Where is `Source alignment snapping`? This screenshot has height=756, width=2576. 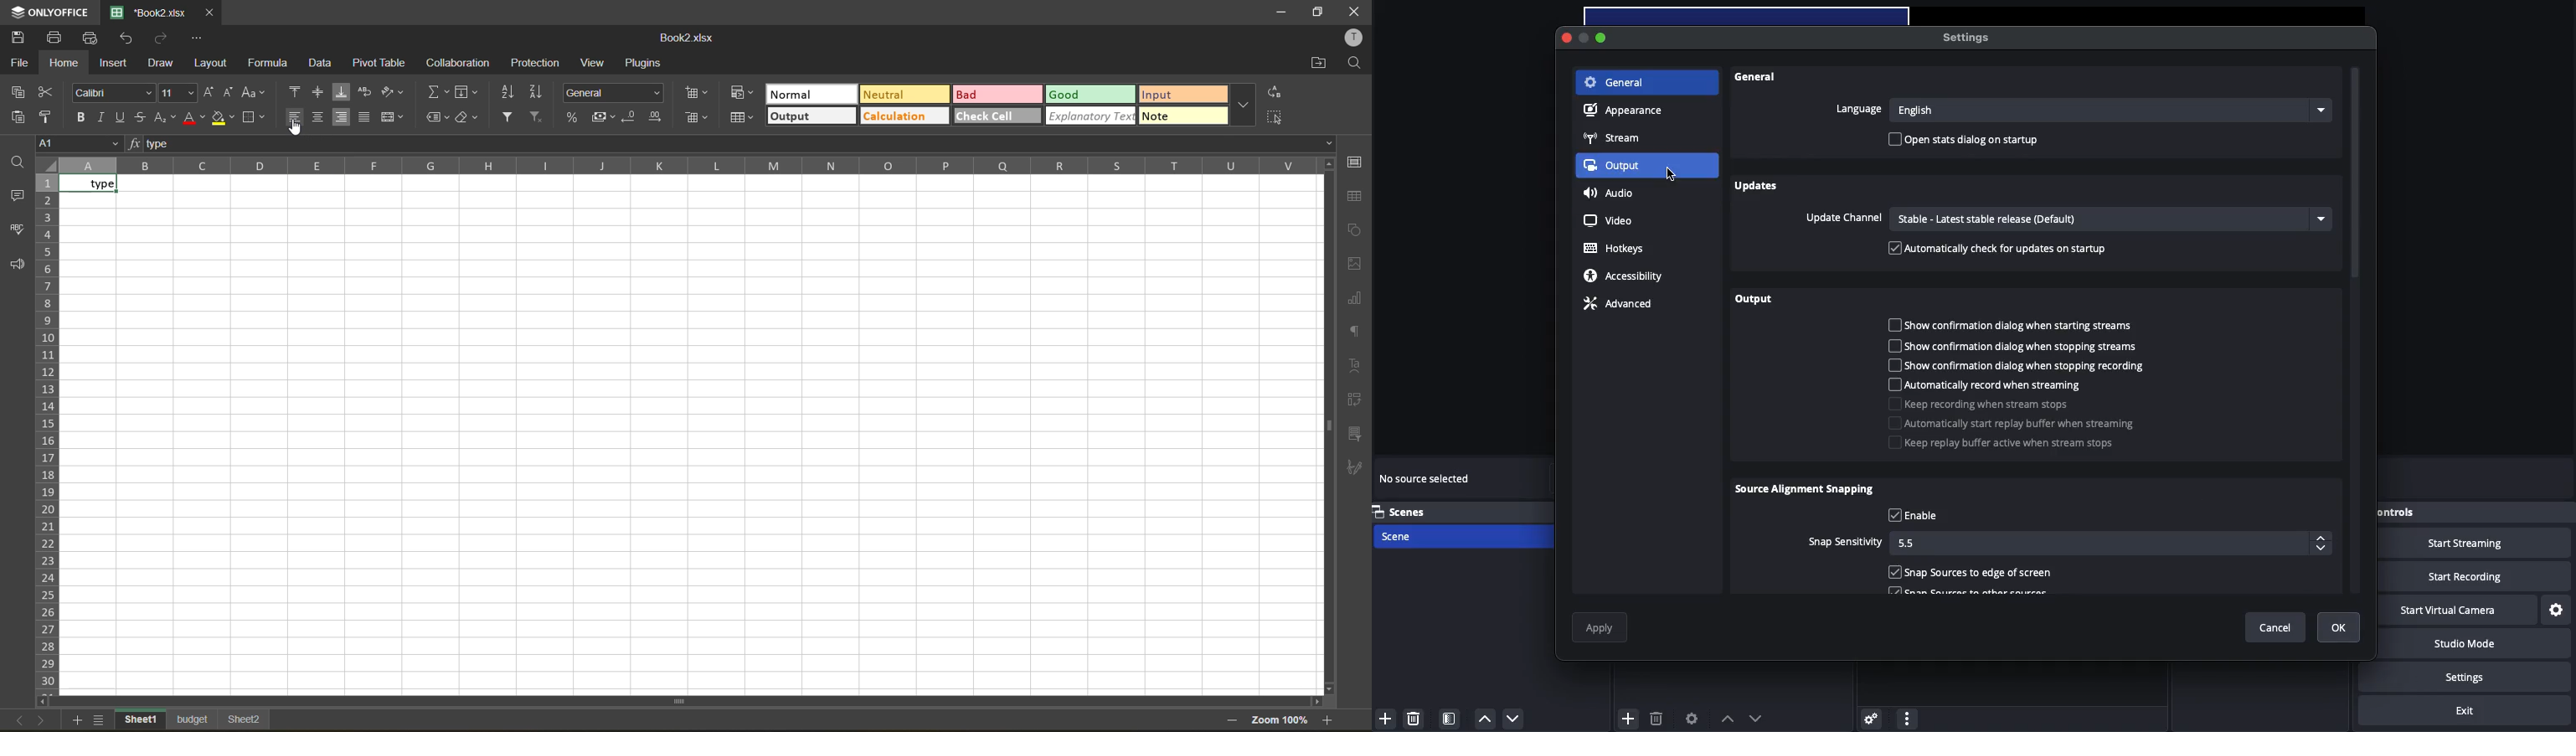 Source alignment snapping is located at coordinates (1805, 490).